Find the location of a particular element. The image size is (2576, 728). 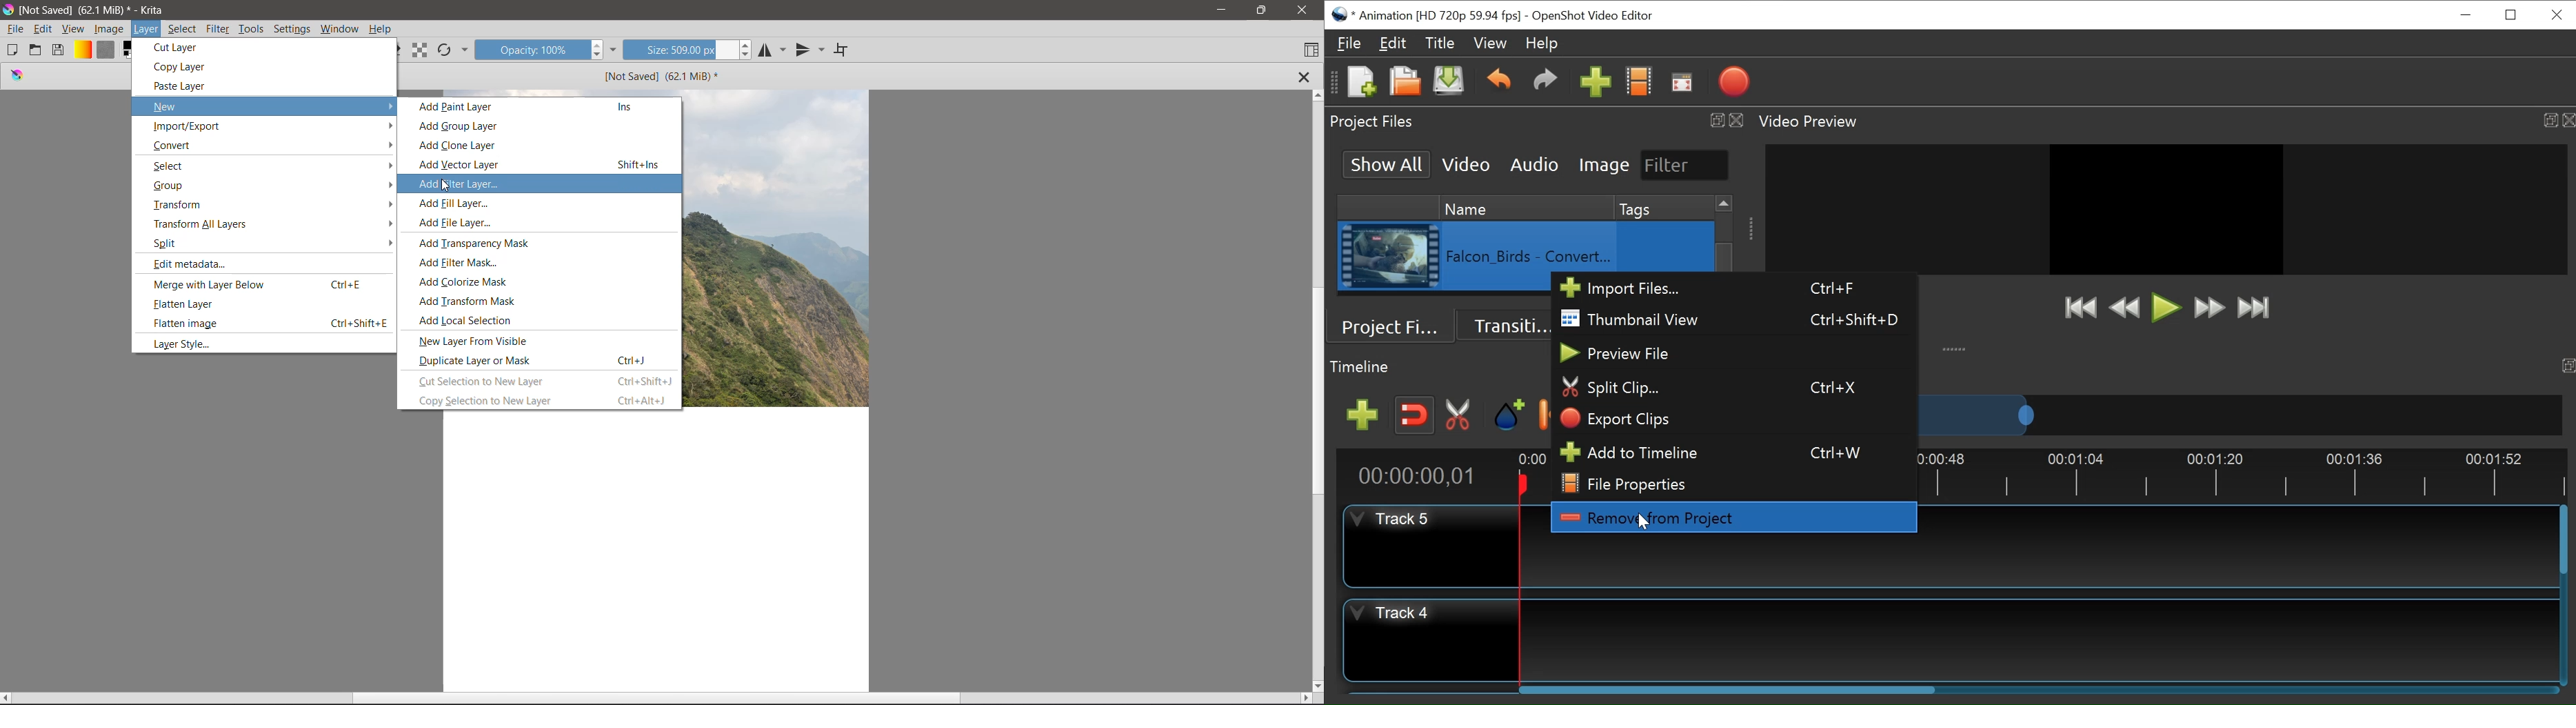

Application Name is located at coordinates (94, 9).